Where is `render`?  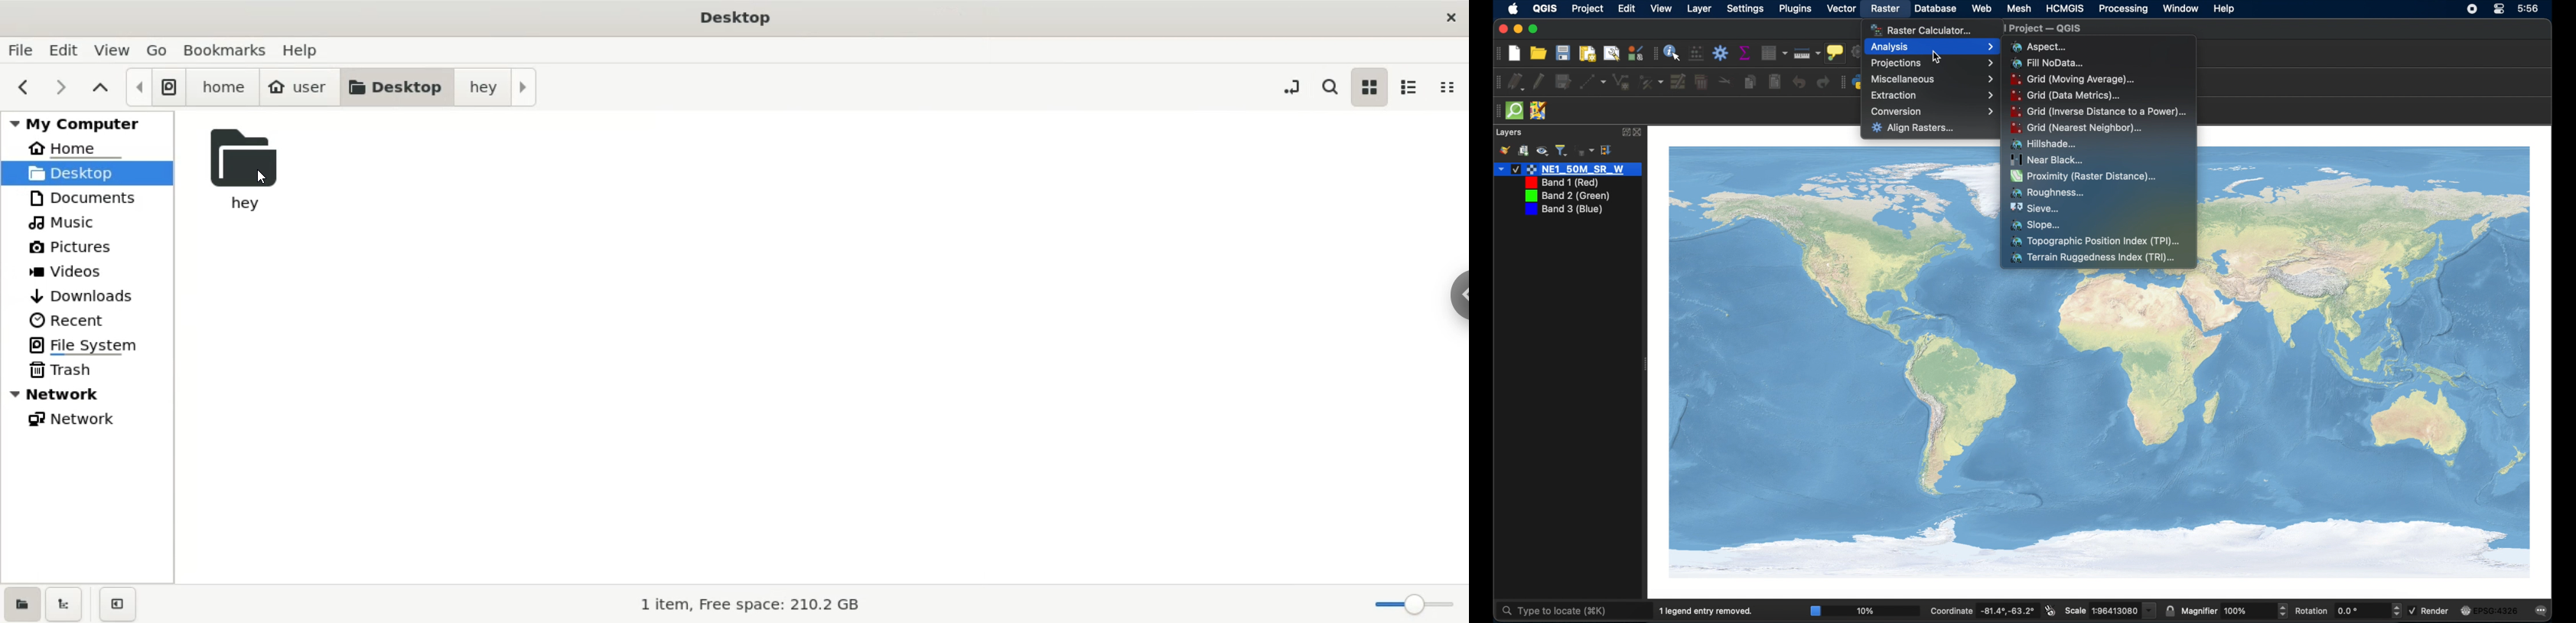 render is located at coordinates (2428, 610).